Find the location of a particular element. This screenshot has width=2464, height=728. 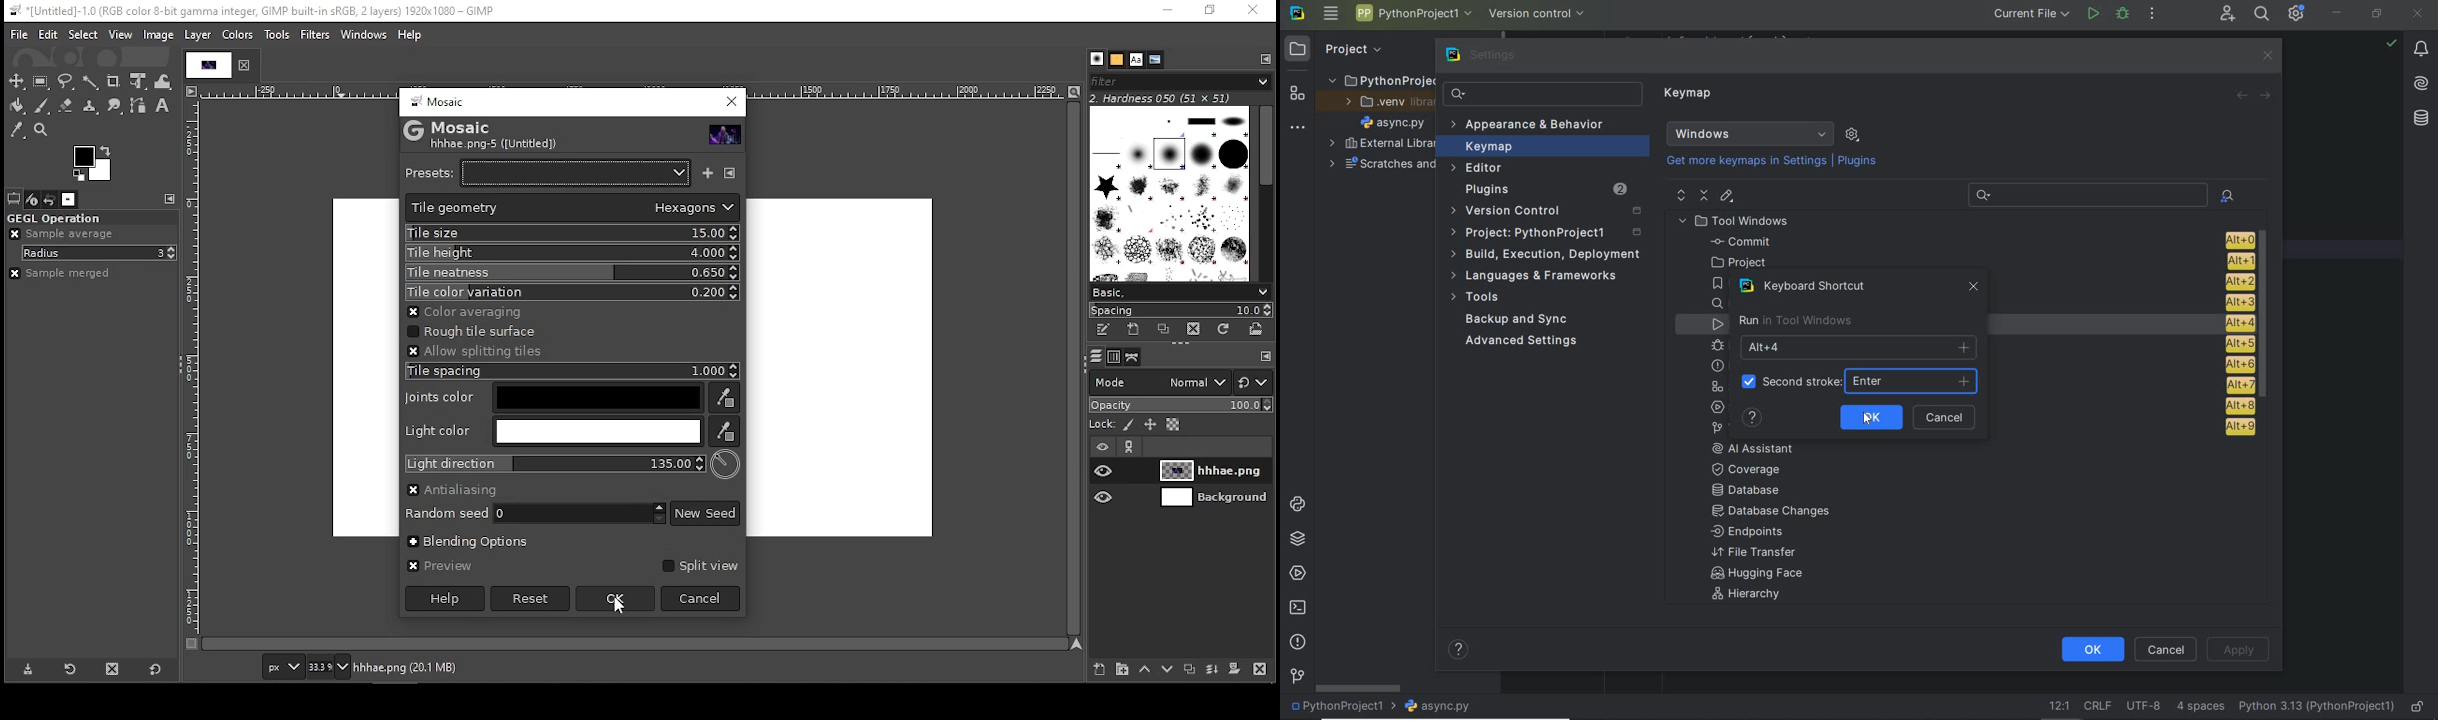

device status is located at coordinates (30, 199).